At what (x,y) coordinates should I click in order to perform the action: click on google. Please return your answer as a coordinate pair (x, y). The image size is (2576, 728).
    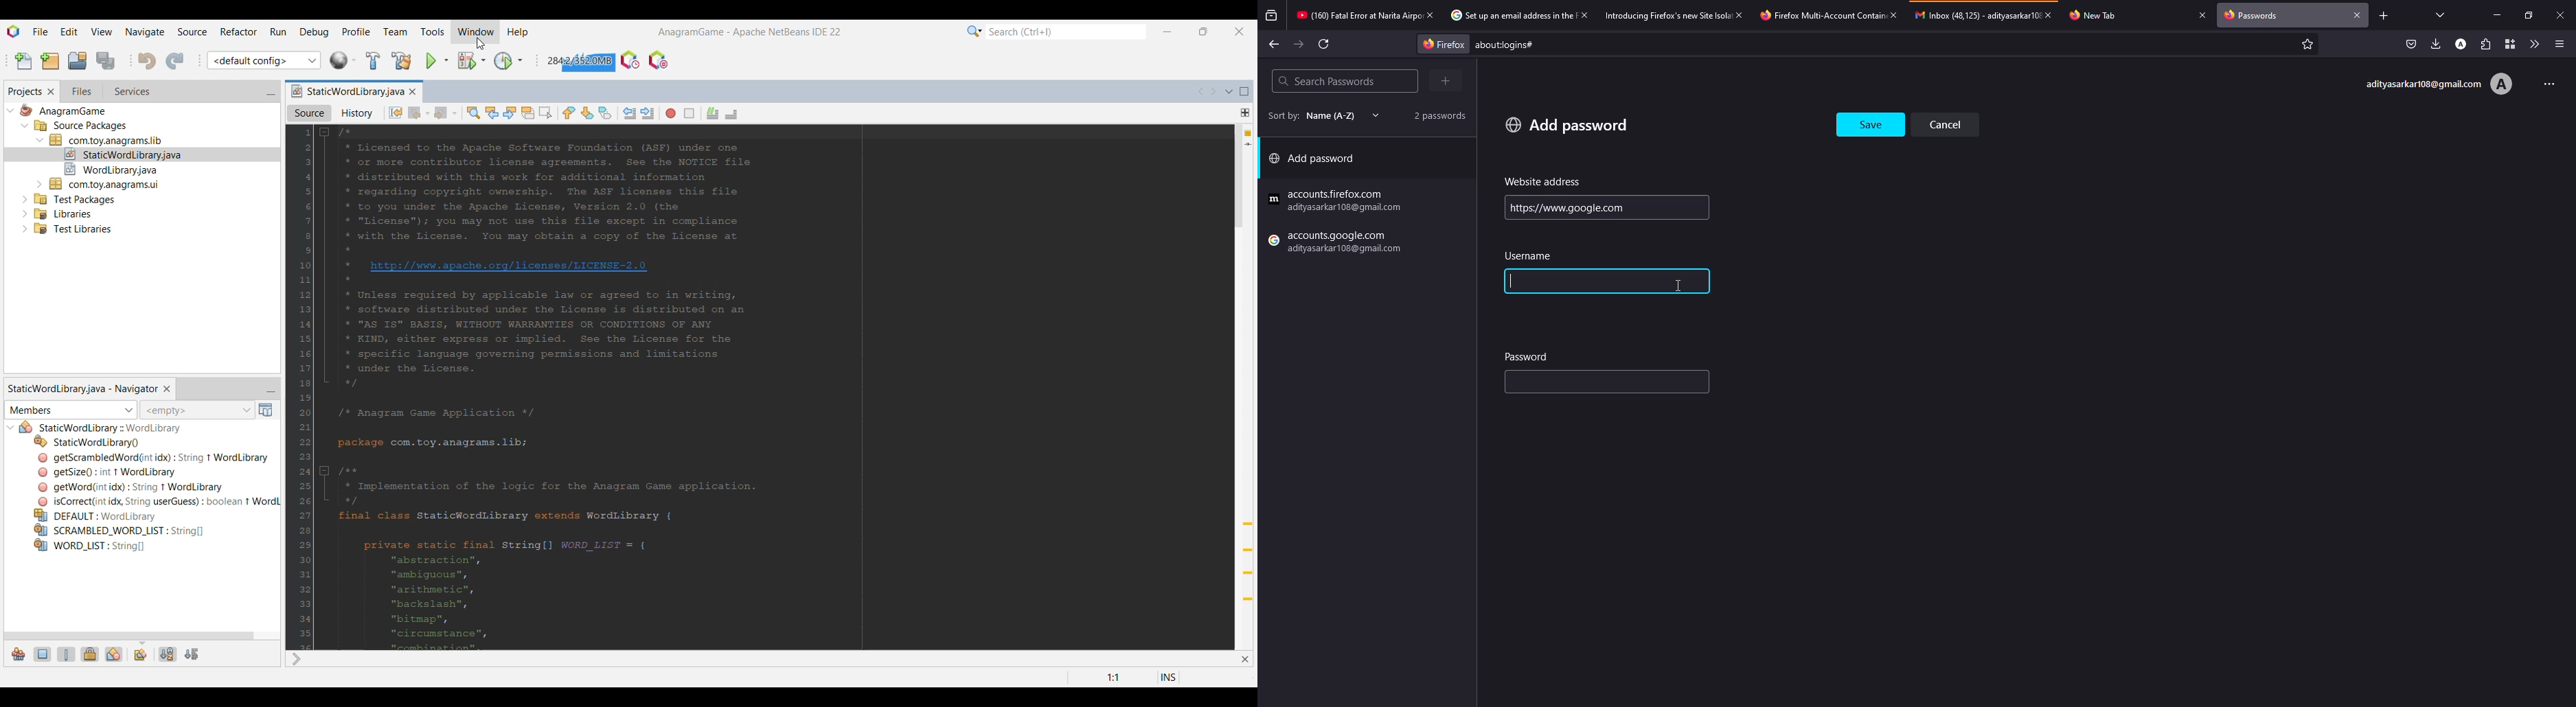
    Looking at the image, I should click on (1338, 201).